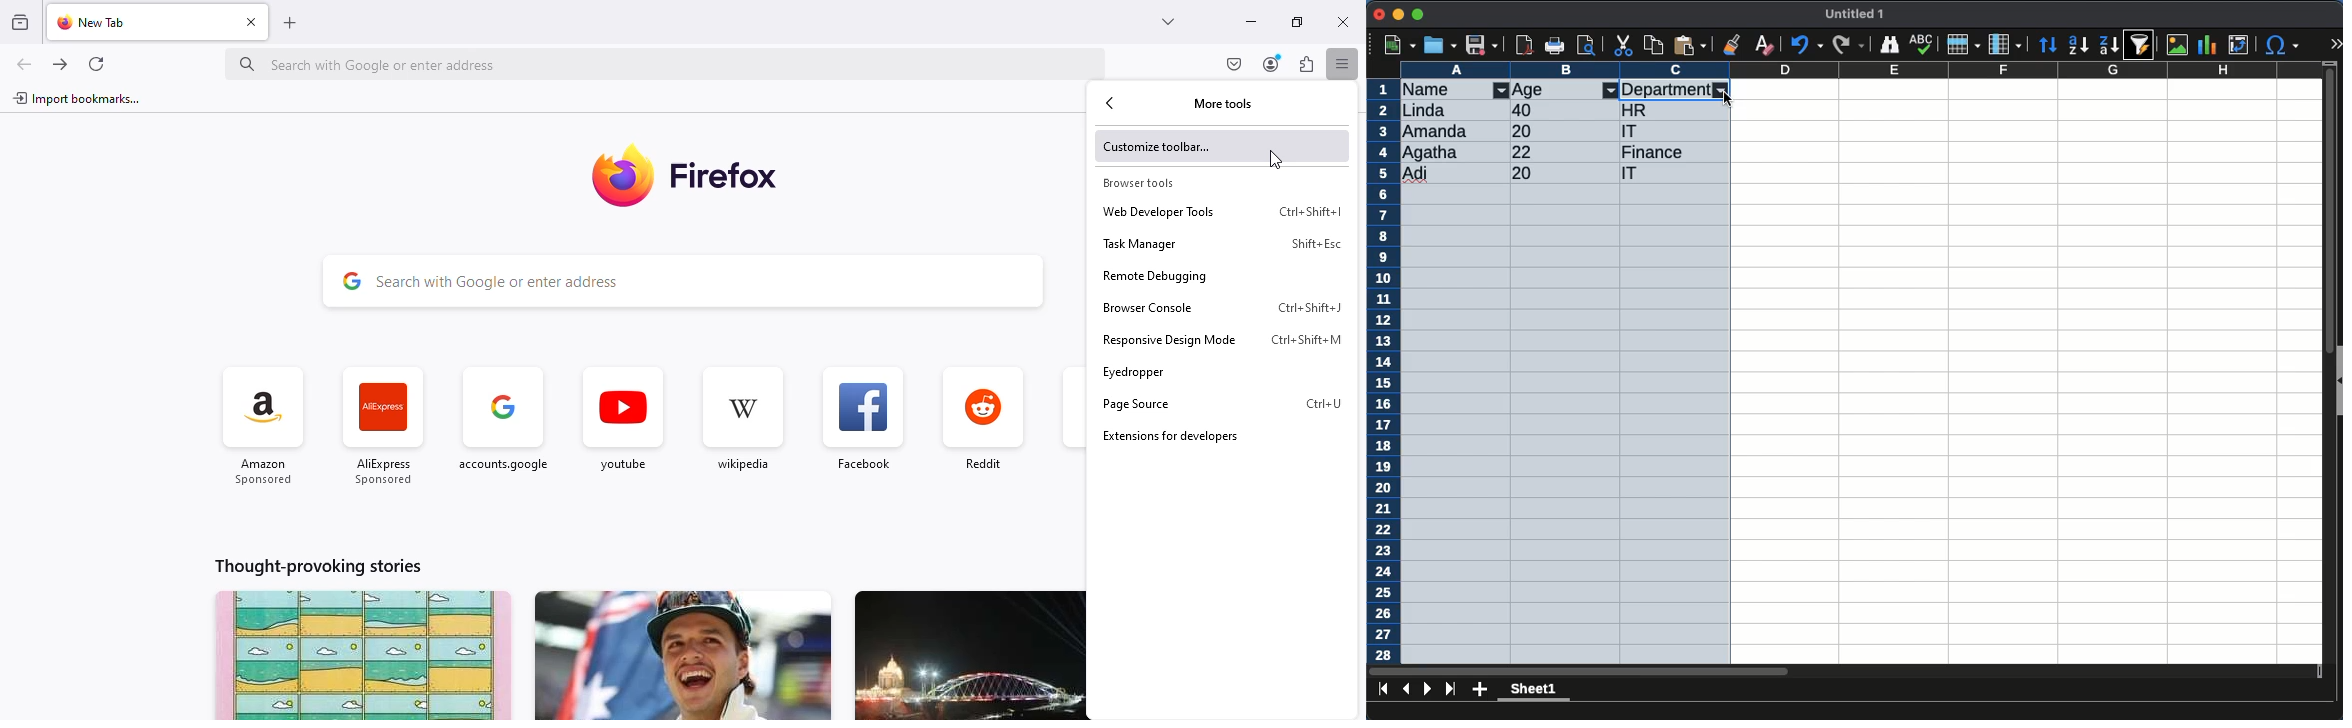 This screenshot has width=2352, height=728. I want to click on cut, so click(1624, 45).